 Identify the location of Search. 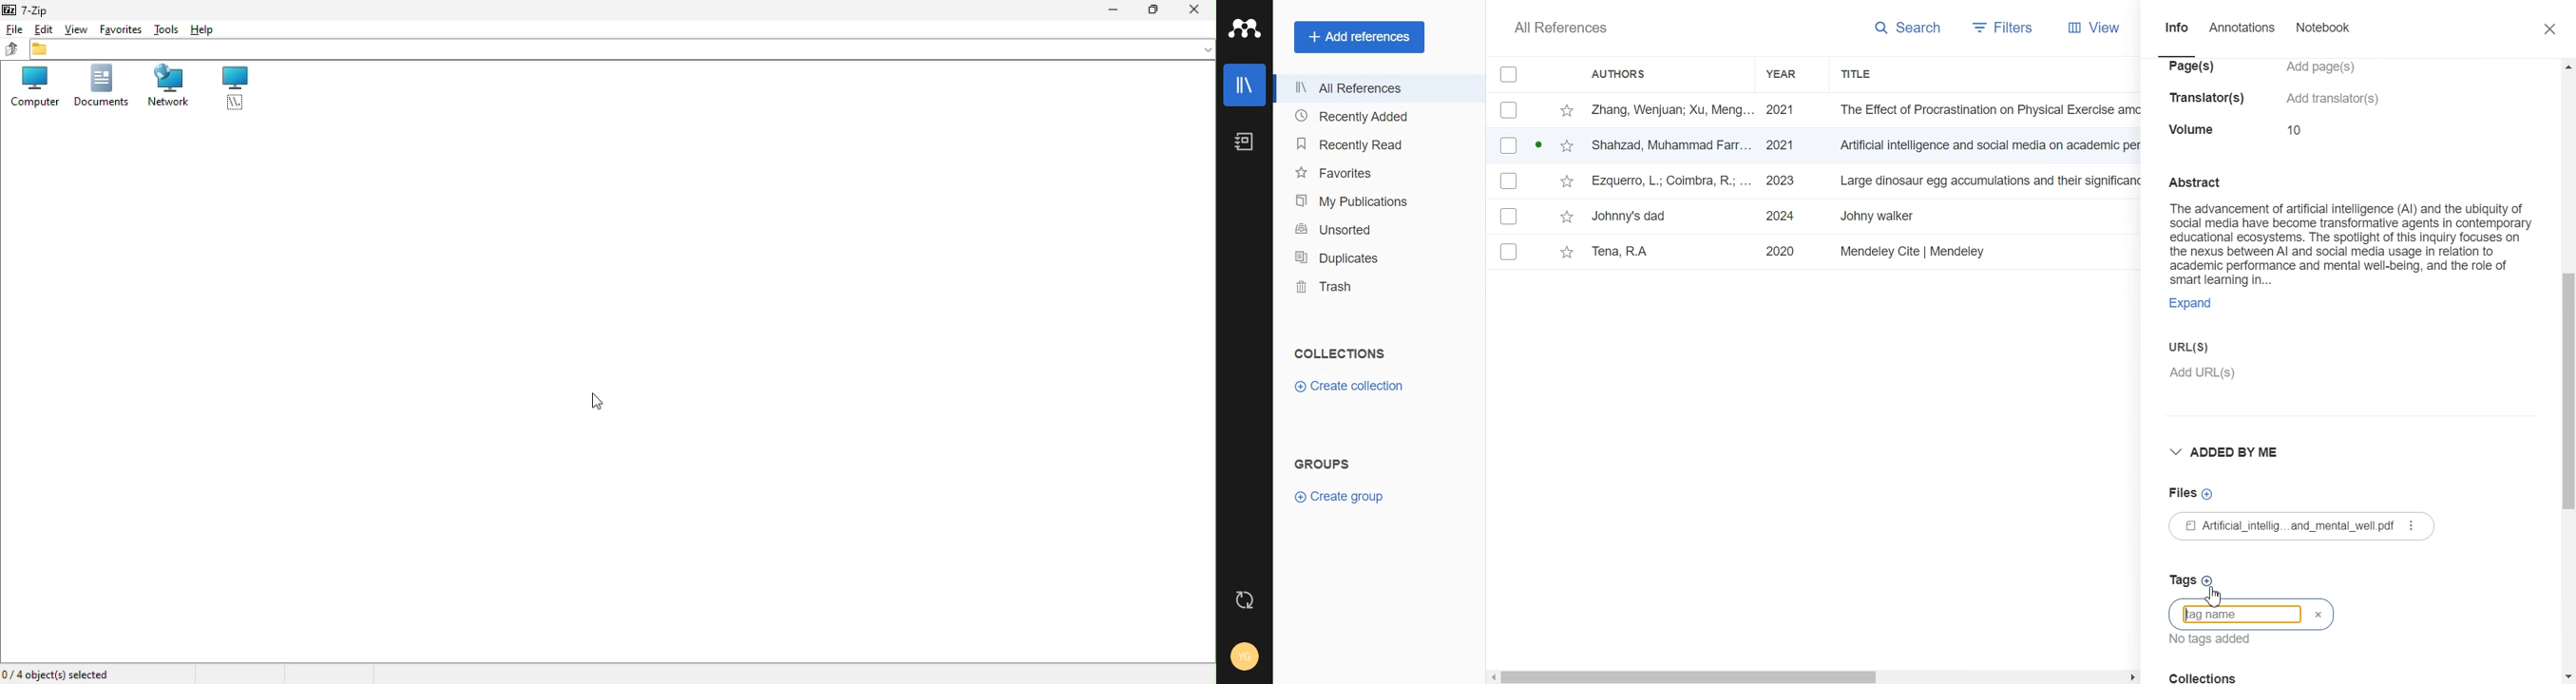
(1902, 30).